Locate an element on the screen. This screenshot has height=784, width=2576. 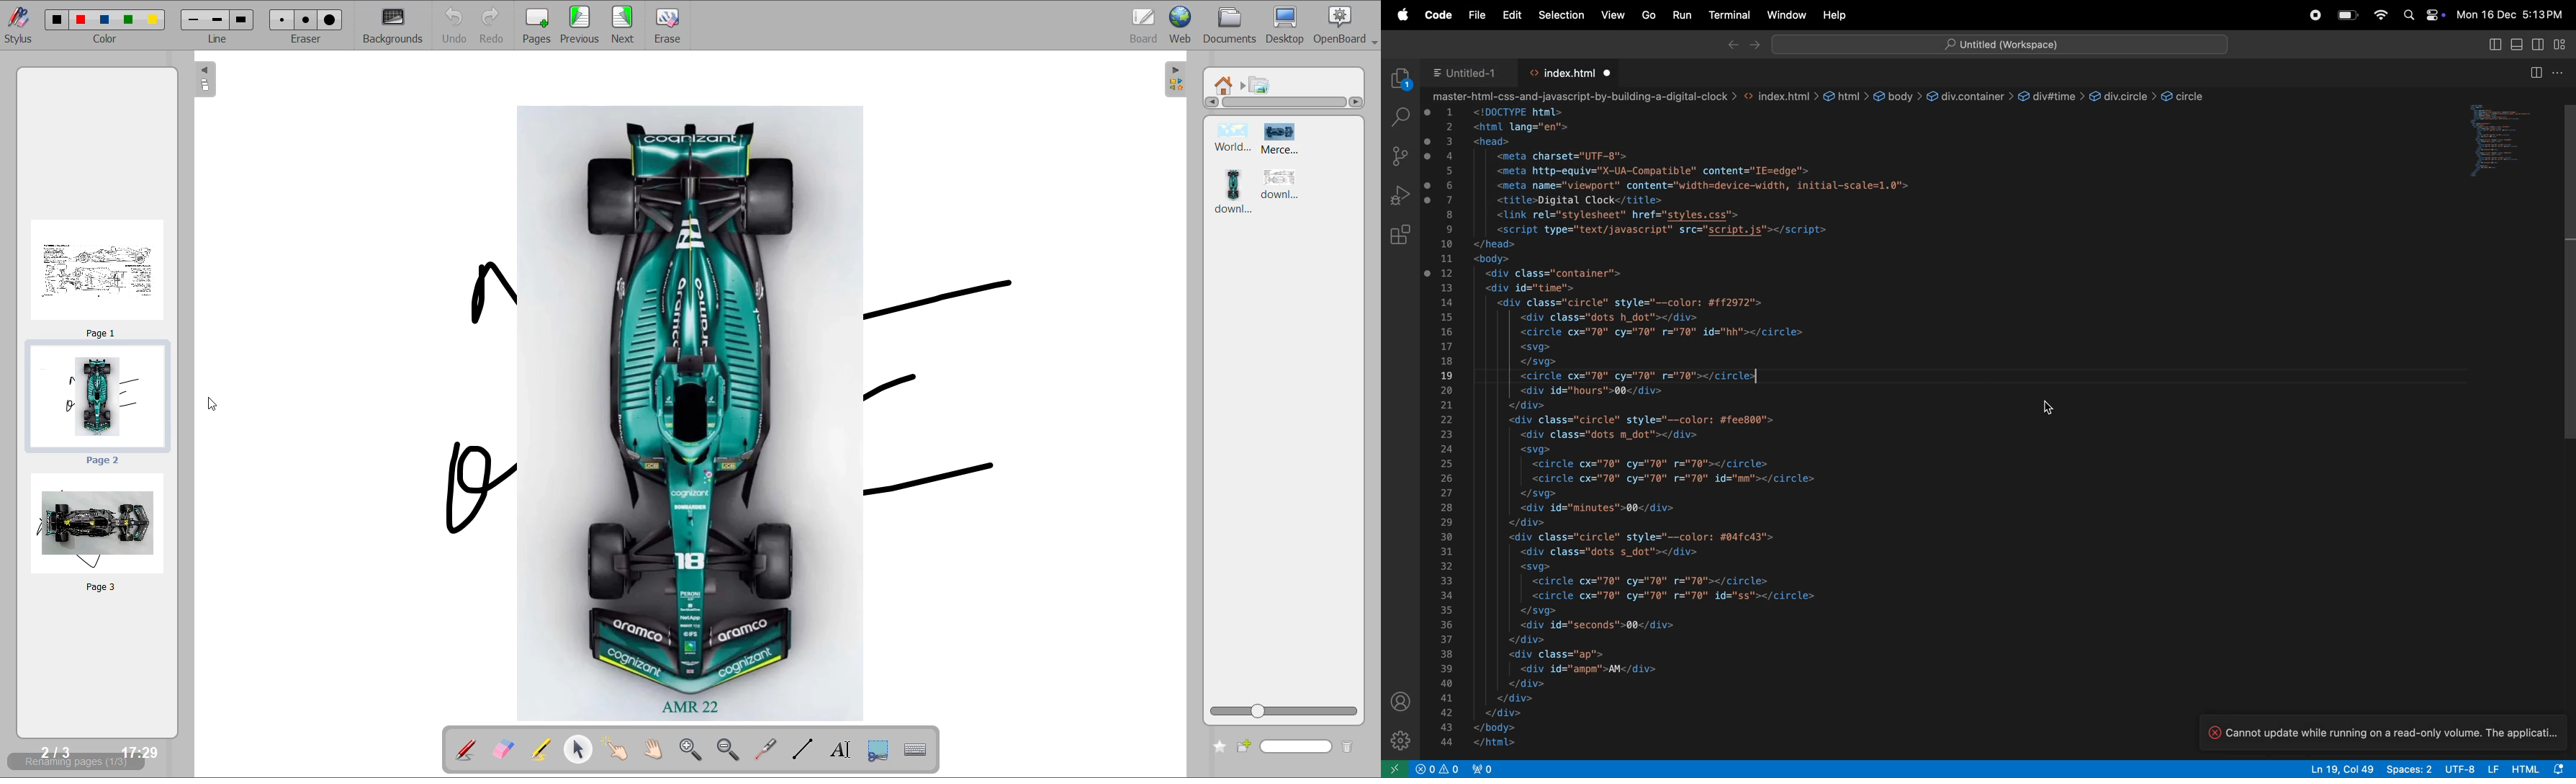
openboard is located at coordinates (1347, 25).